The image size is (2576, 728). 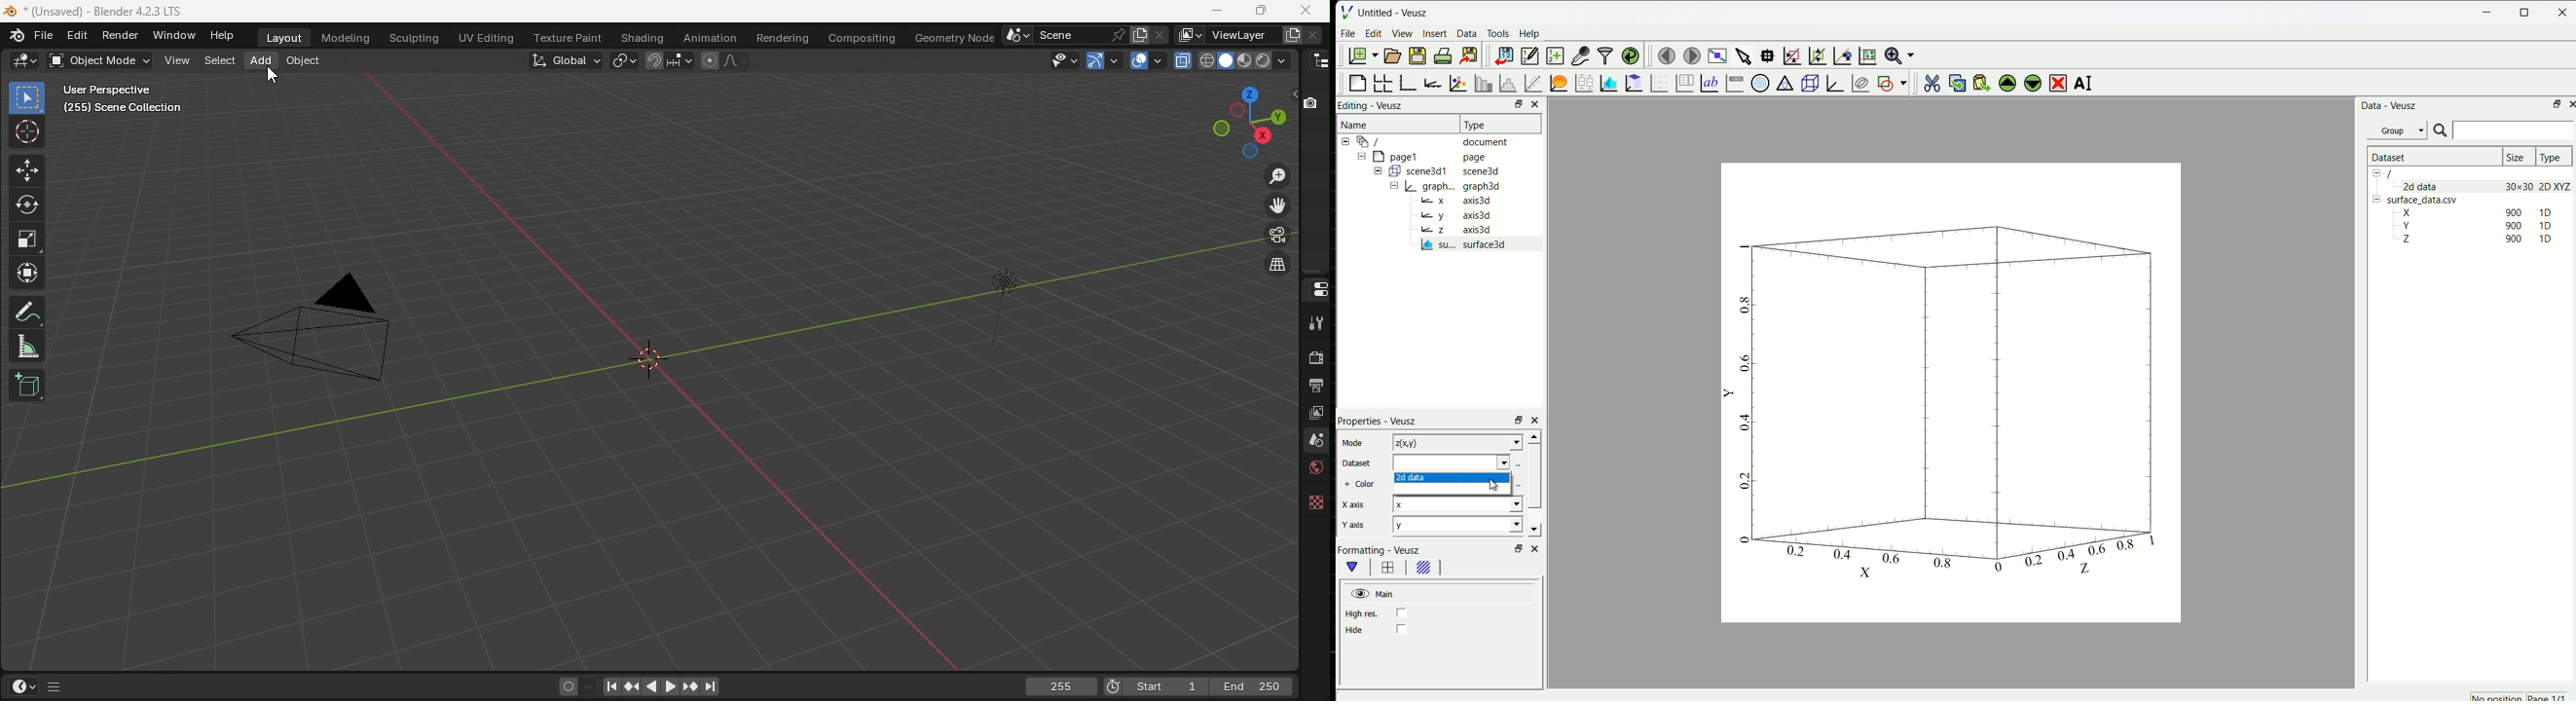 What do you see at coordinates (1312, 441) in the screenshot?
I see `Scene` at bounding box center [1312, 441].